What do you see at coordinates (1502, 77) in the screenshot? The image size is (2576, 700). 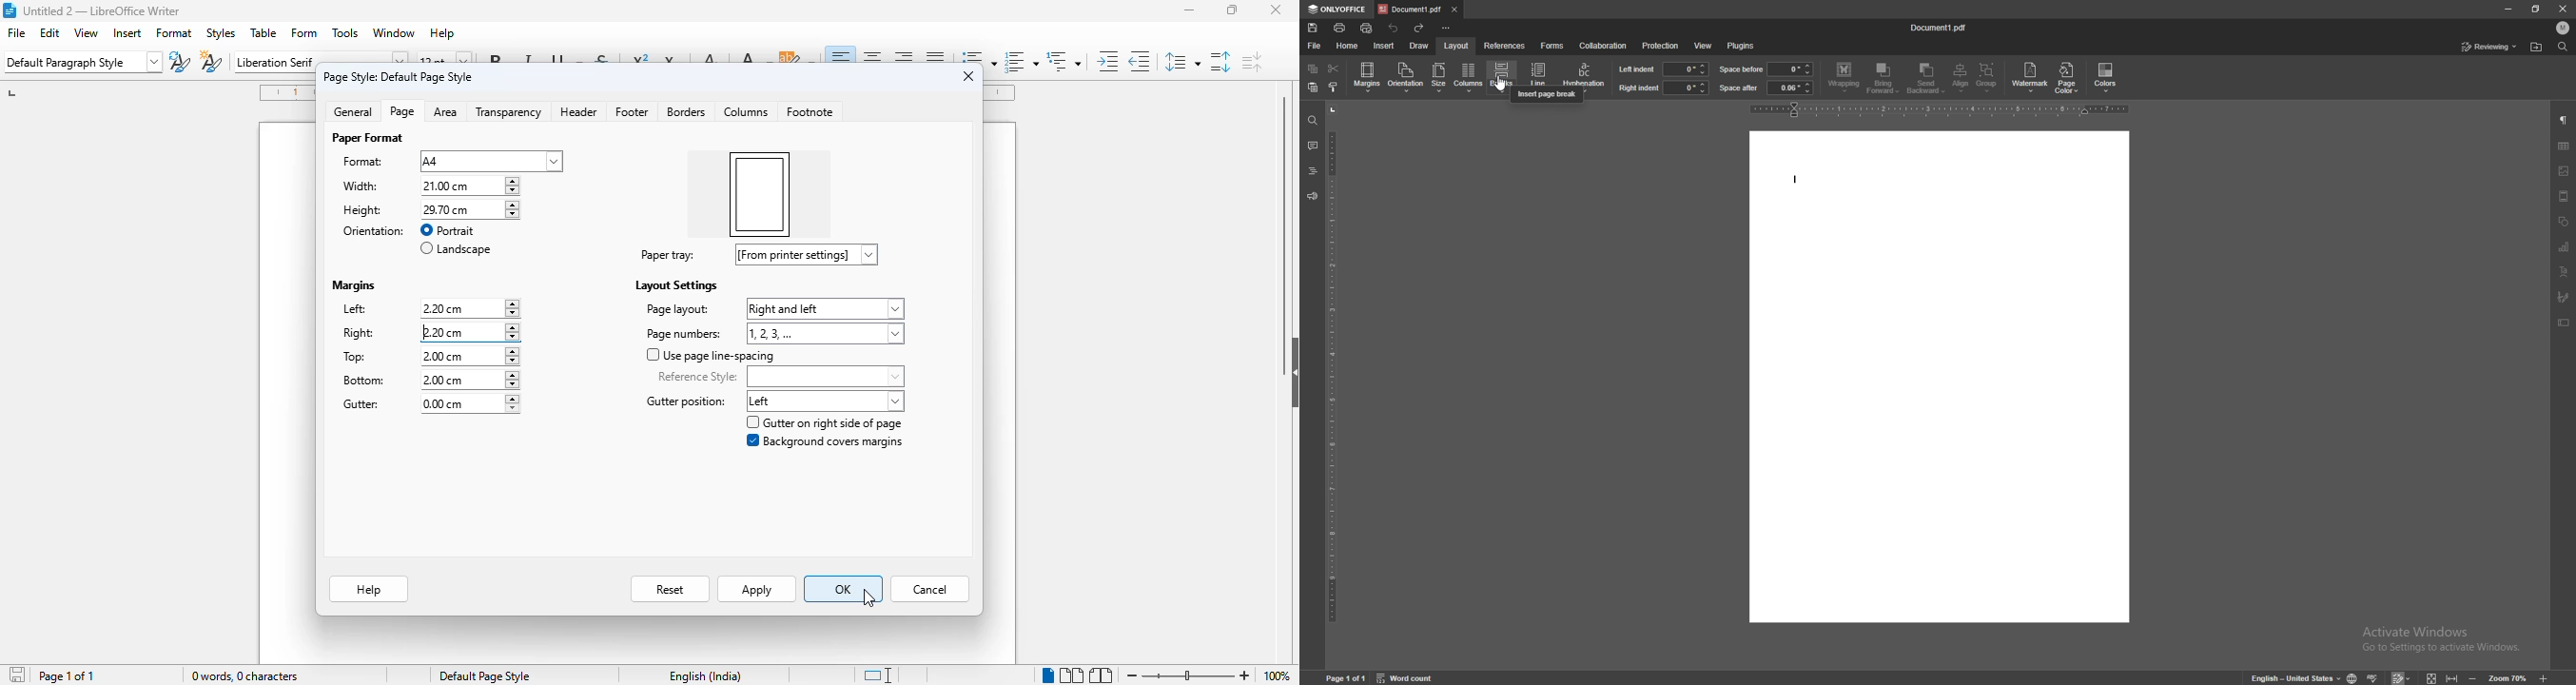 I see `breaks` at bounding box center [1502, 77].